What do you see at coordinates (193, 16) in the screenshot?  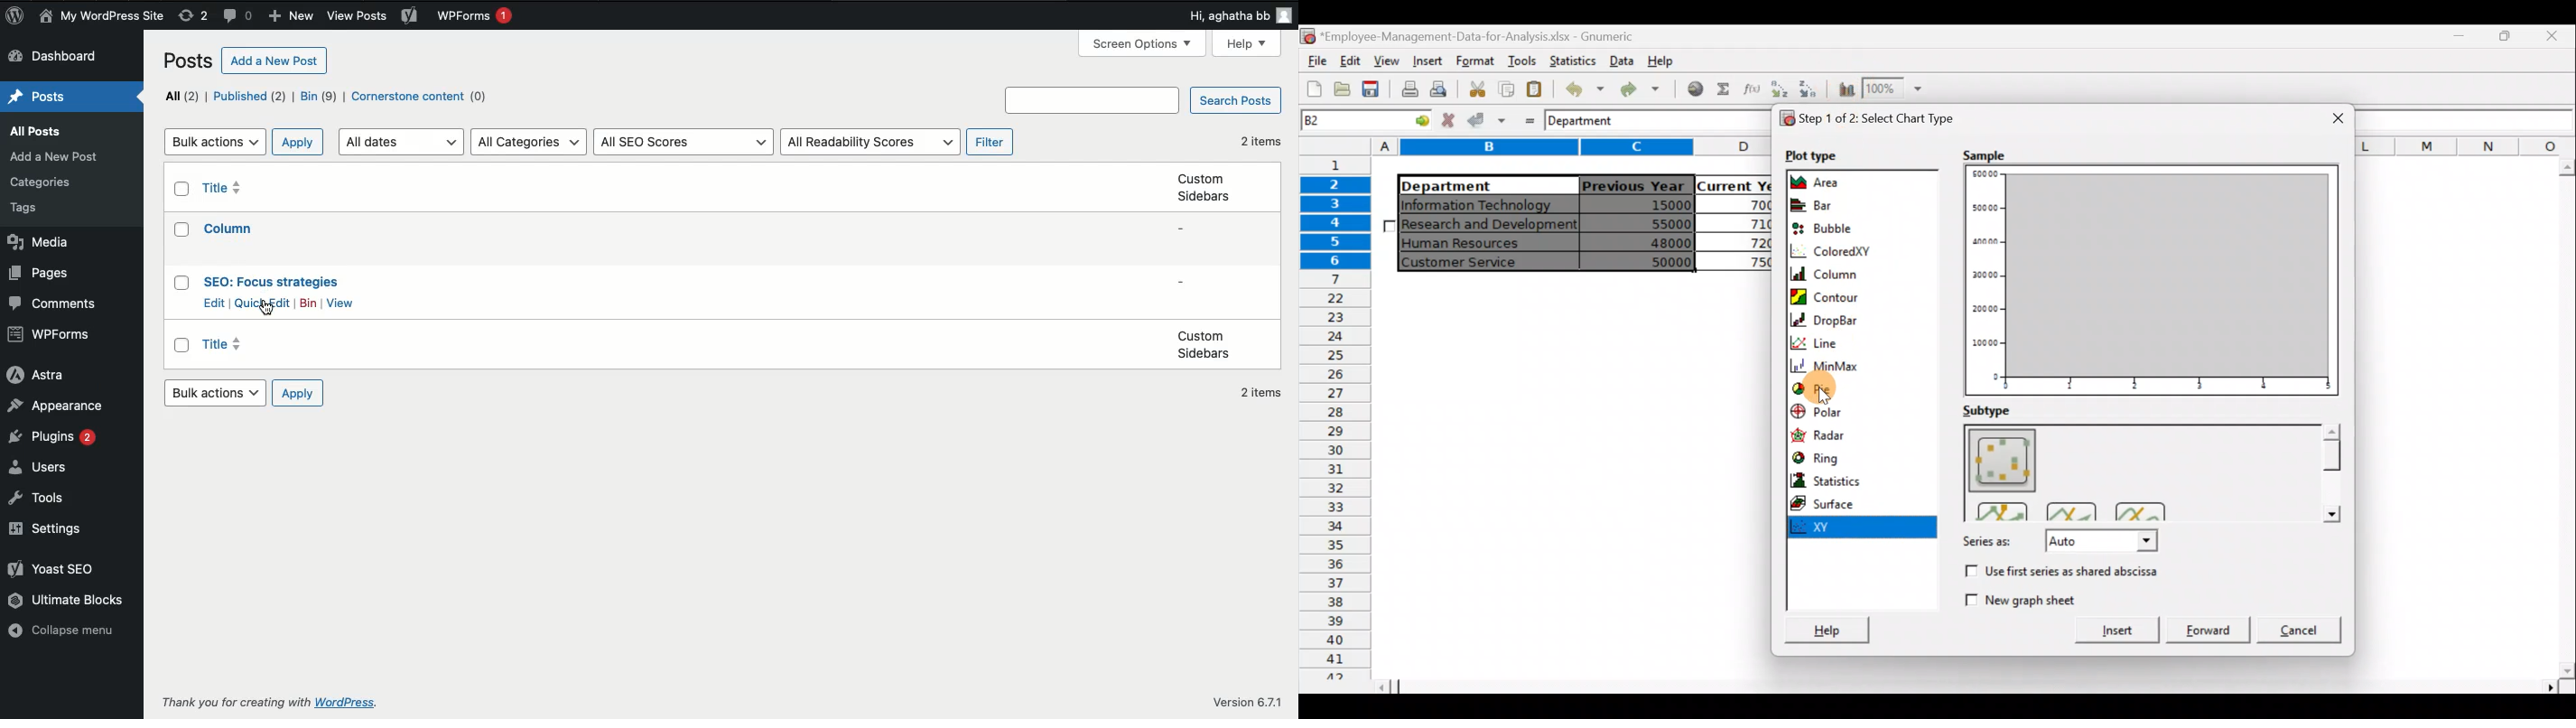 I see `Revisions` at bounding box center [193, 16].